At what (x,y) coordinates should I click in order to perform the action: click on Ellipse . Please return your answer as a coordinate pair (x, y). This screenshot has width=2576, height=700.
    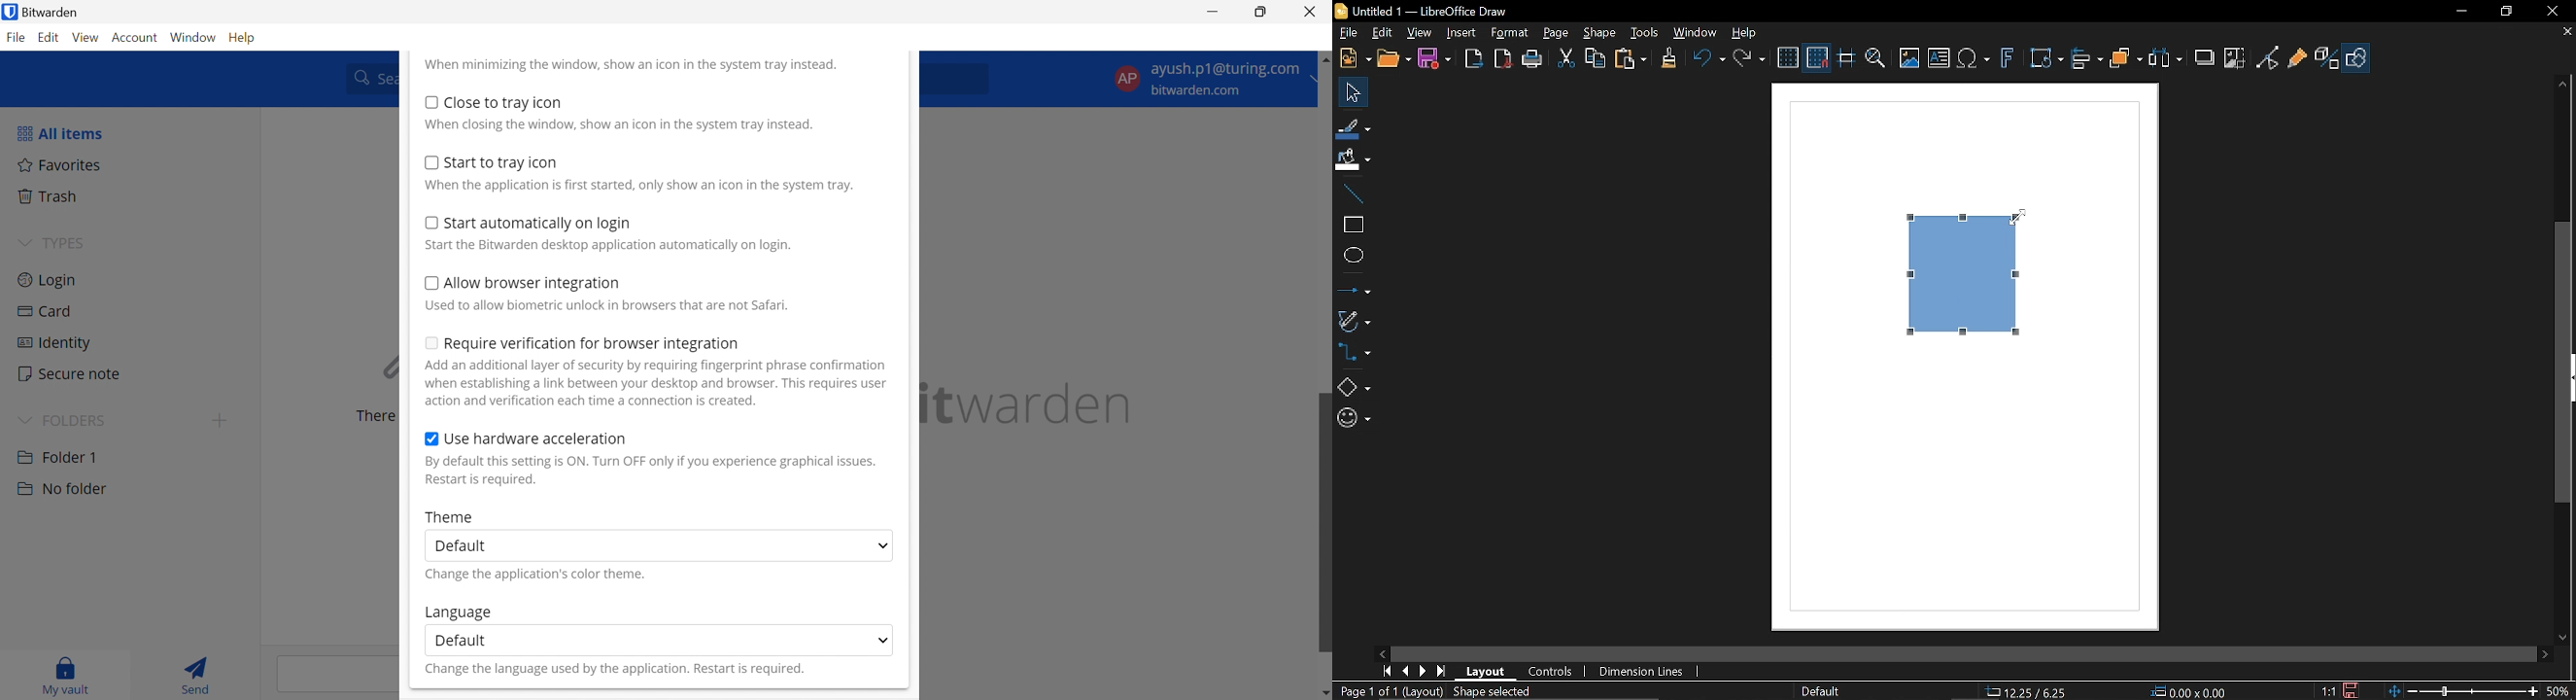
    Looking at the image, I should click on (1352, 256).